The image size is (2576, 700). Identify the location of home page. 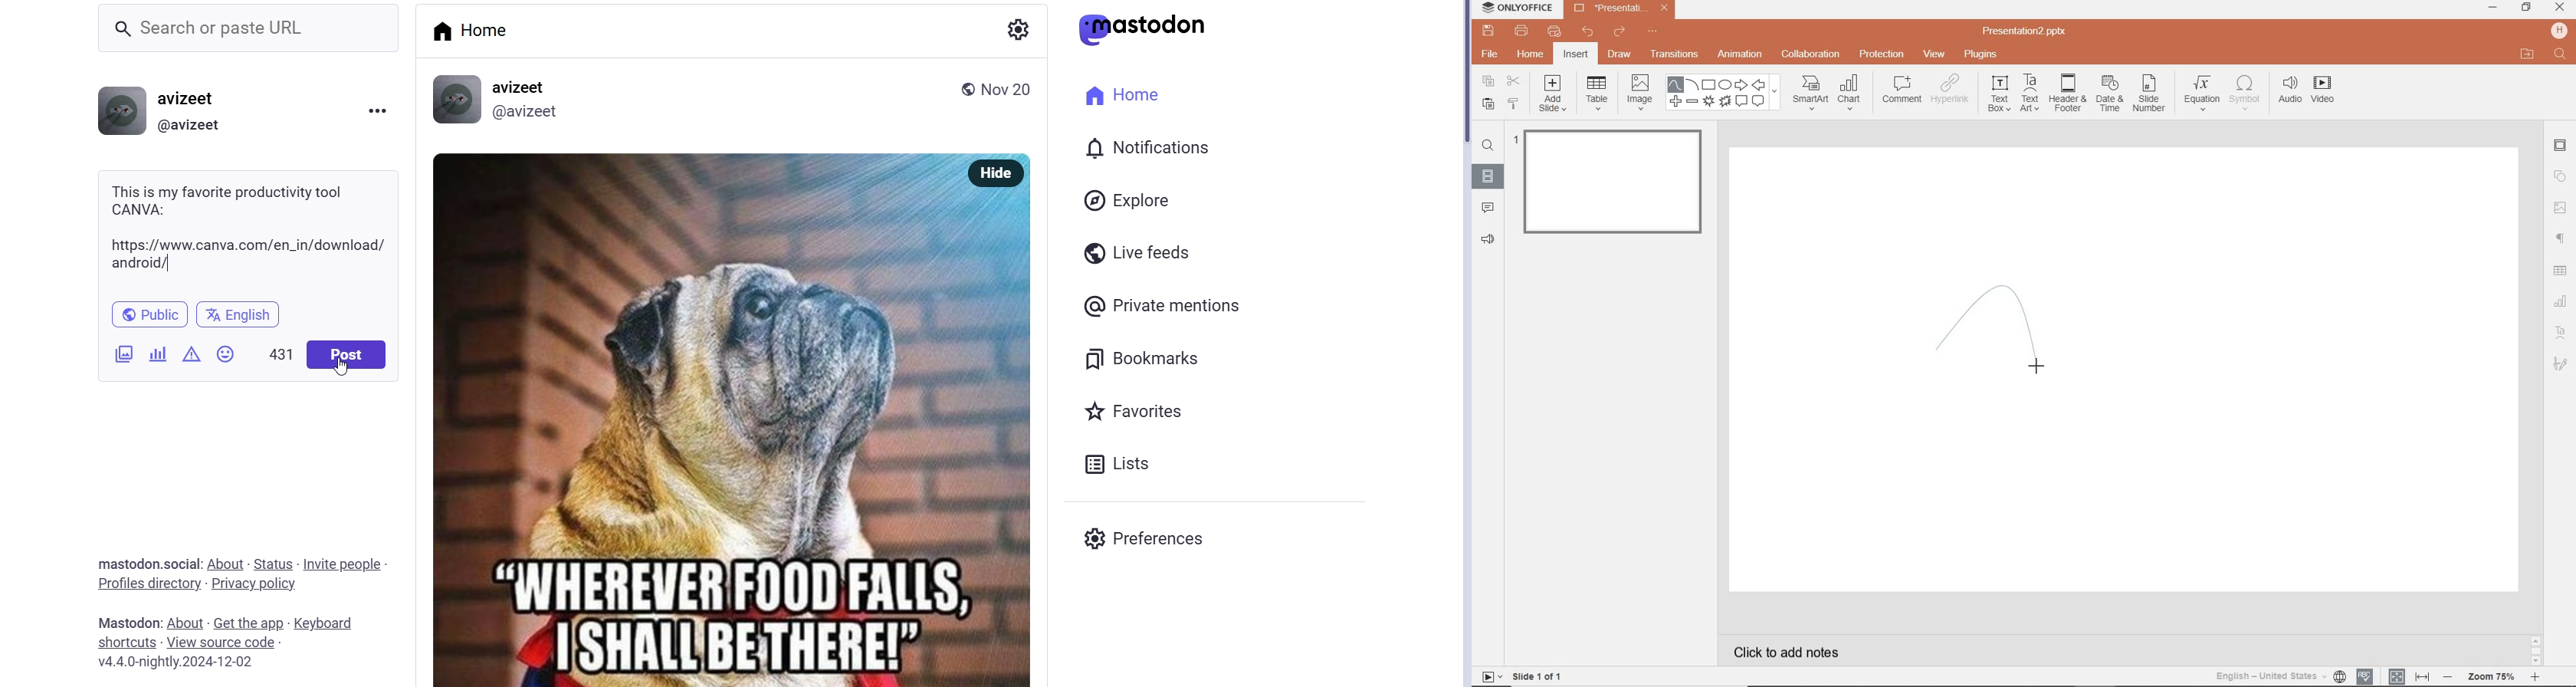
(475, 31).